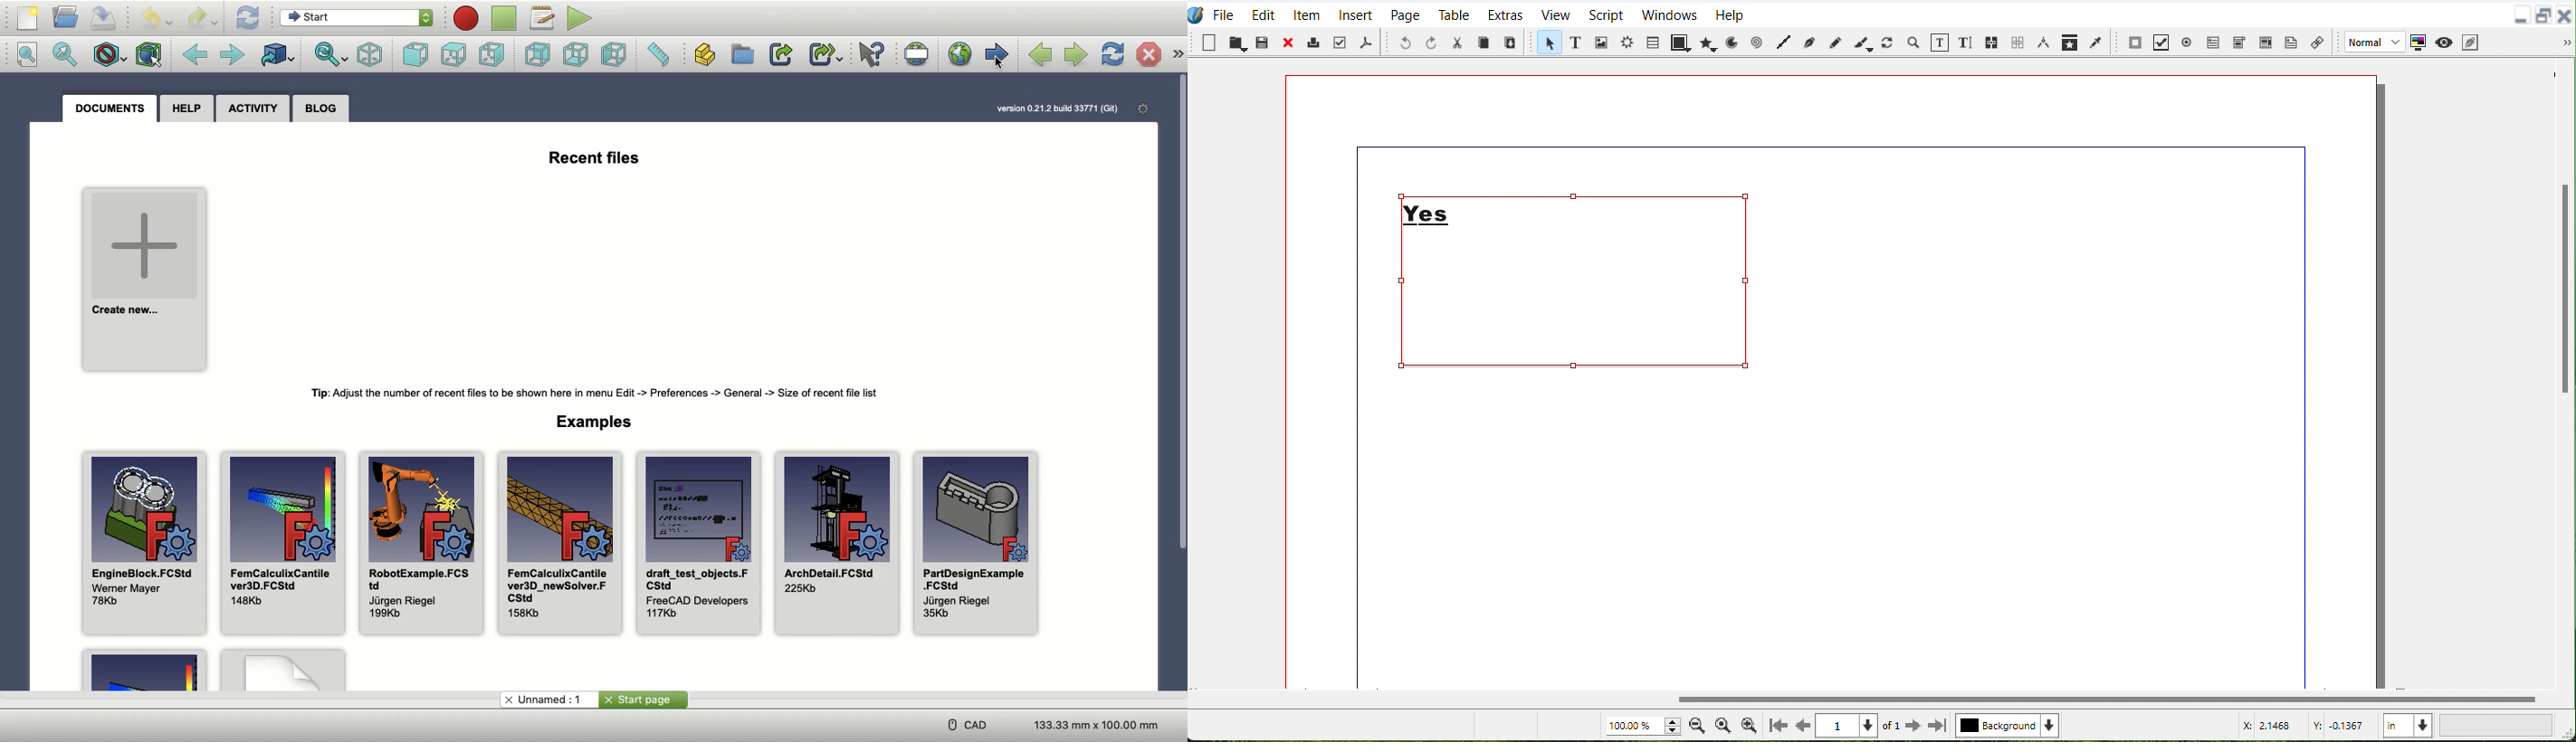 The image size is (2576, 756). What do you see at coordinates (146, 543) in the screenshot?
I see `EngineBlock.FCStd` at bounding box center [146, 543].